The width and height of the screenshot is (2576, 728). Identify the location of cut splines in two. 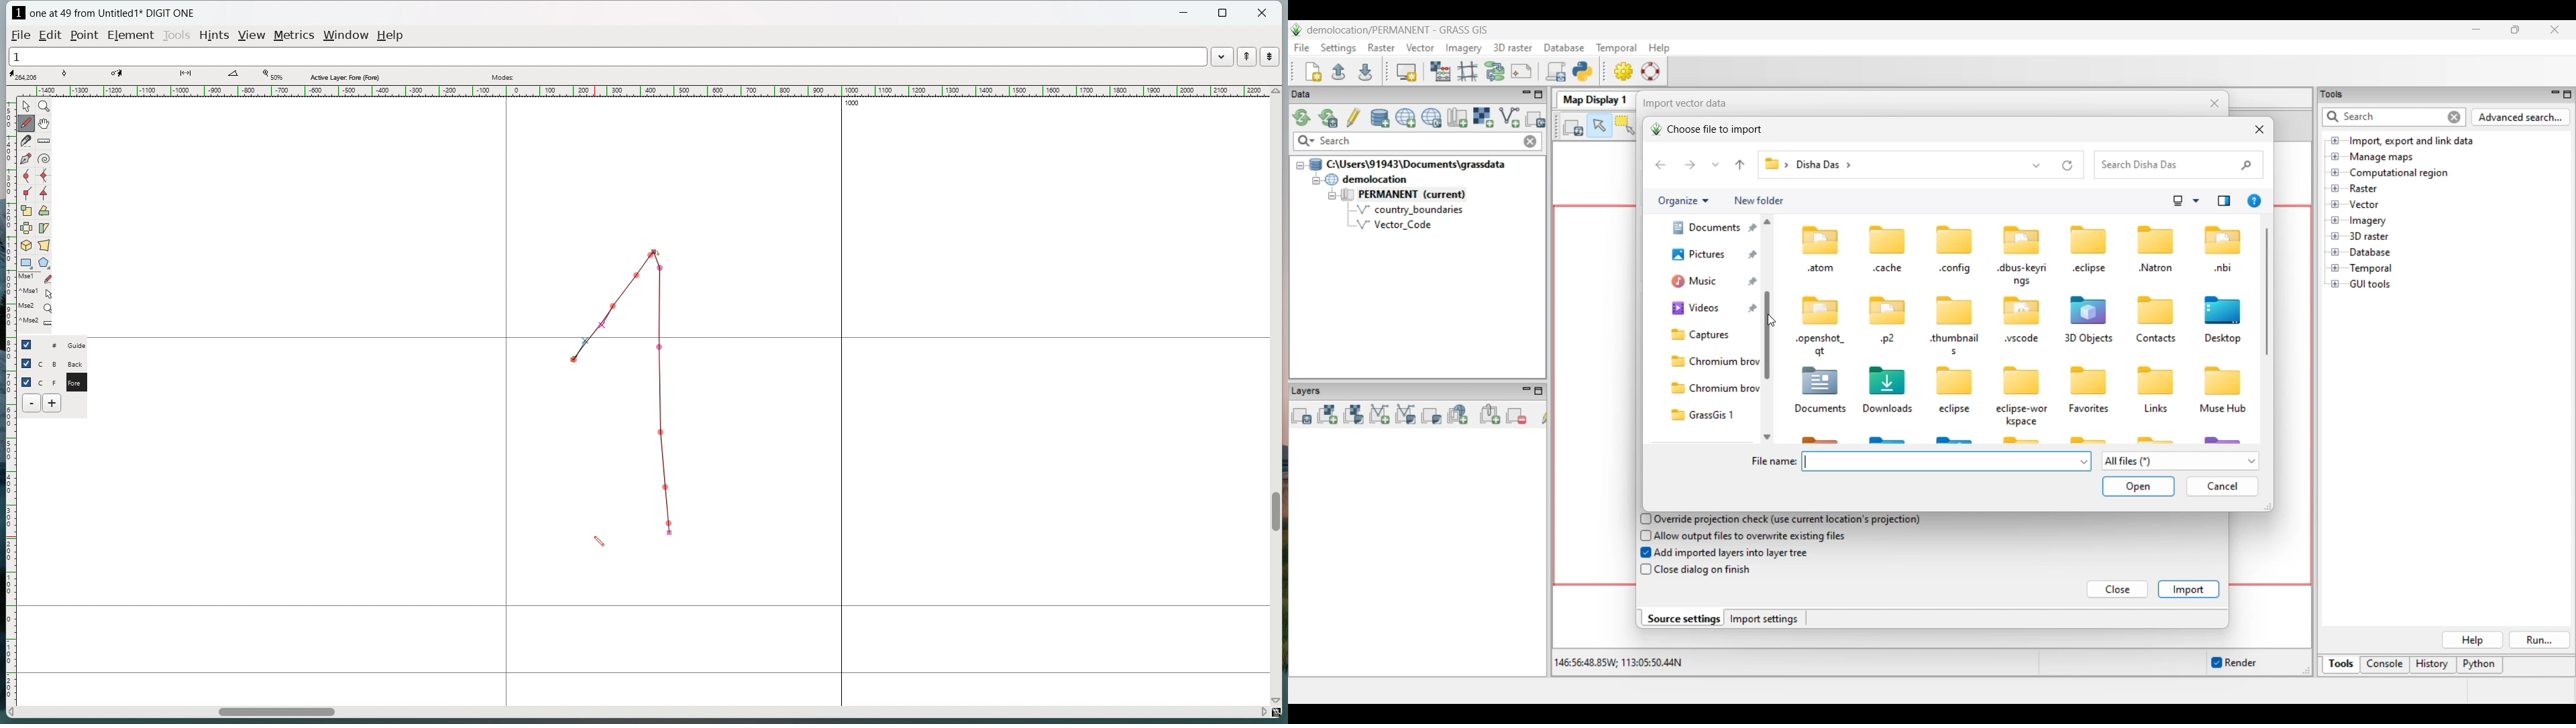
(27, 141).